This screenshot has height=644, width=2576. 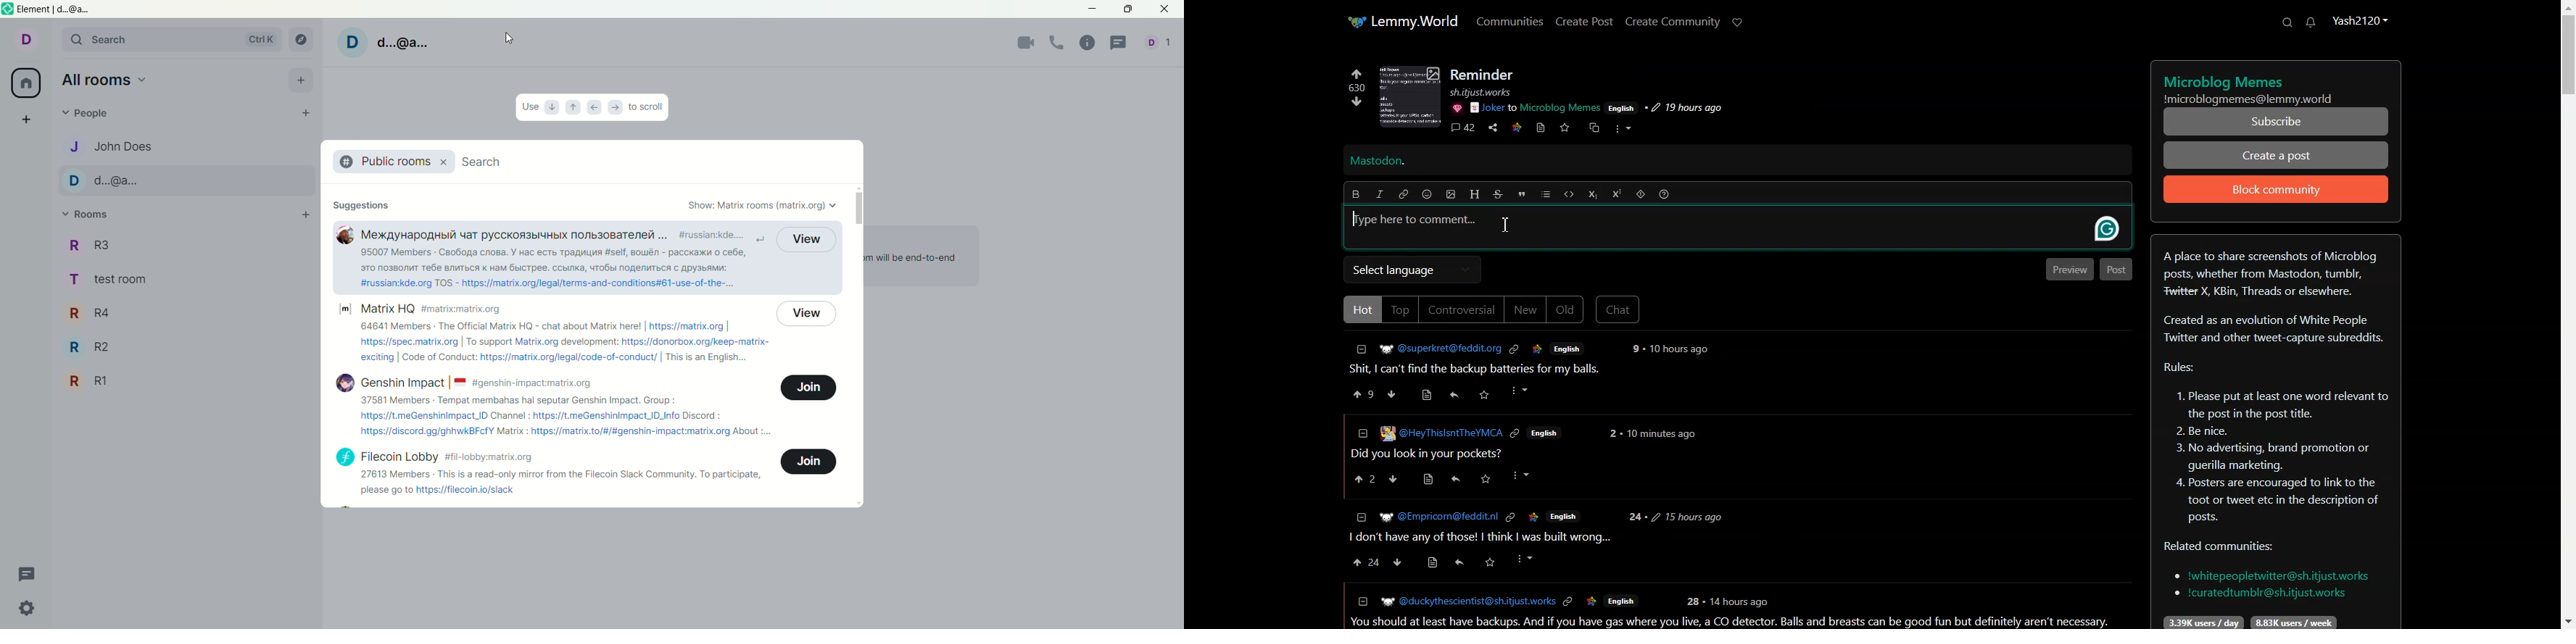 I want to click on Hot, so click(x=1360, y=309).